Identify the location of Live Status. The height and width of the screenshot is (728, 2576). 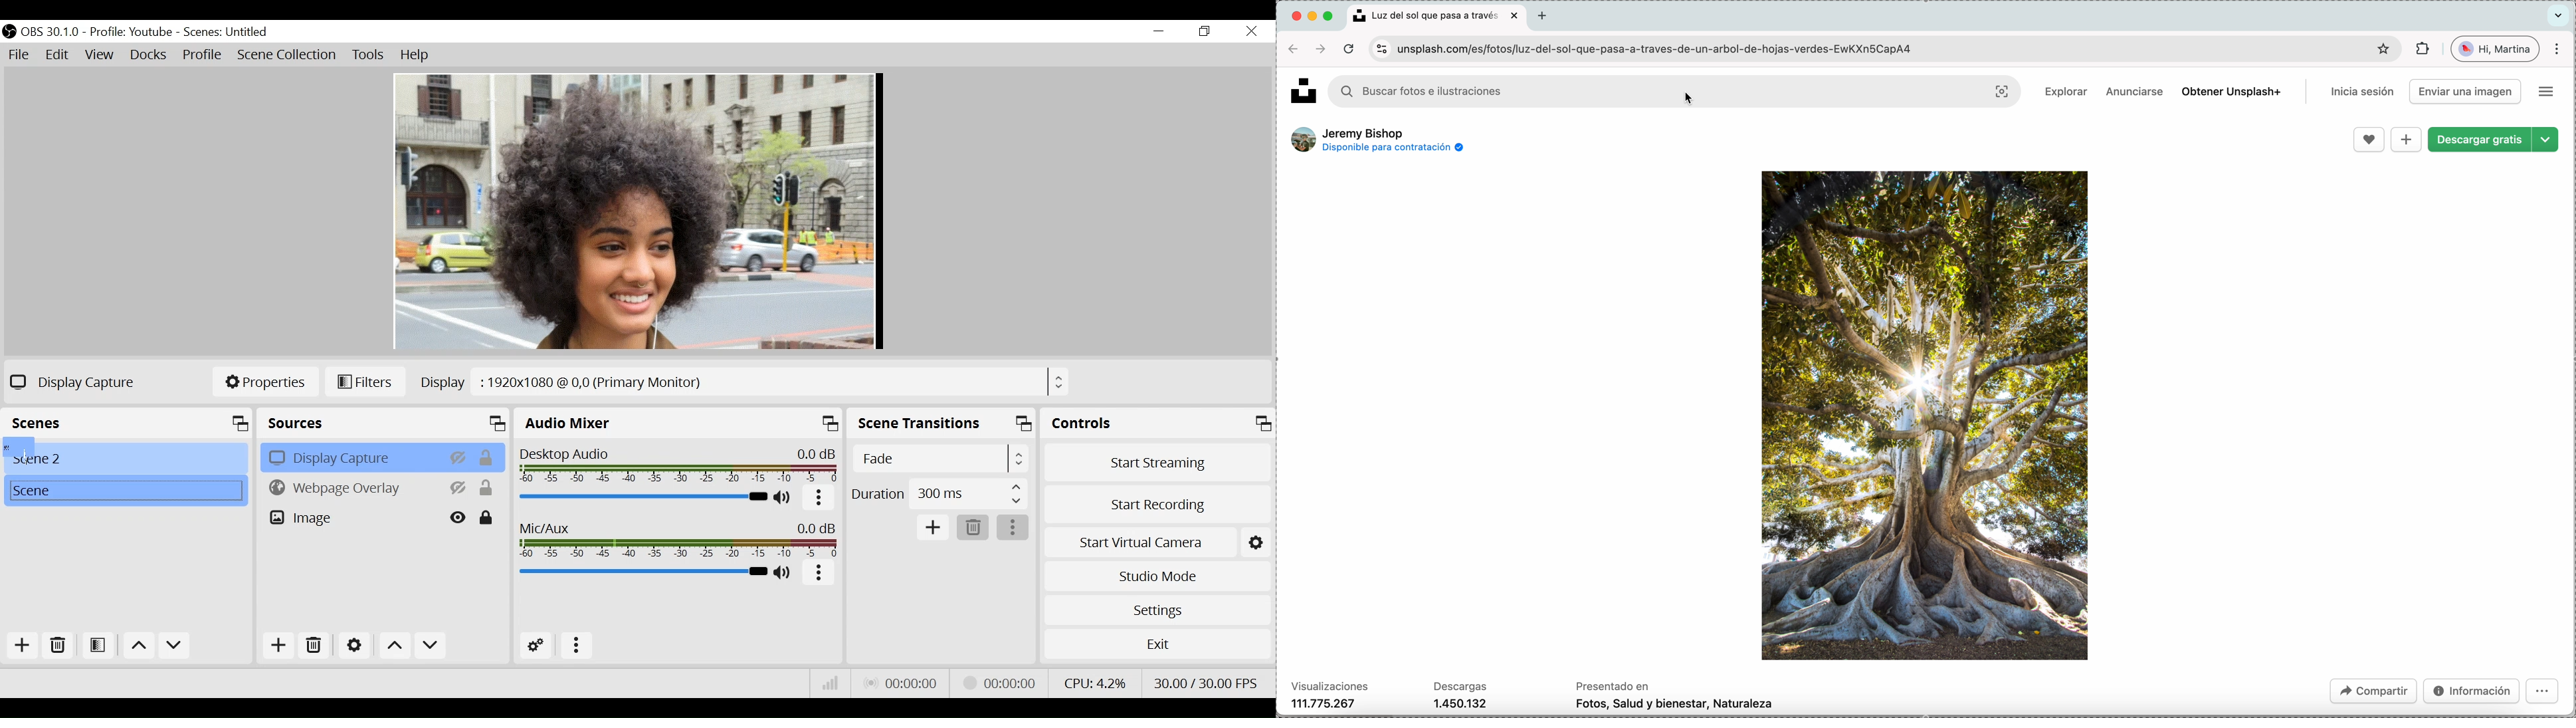
(903, 681).